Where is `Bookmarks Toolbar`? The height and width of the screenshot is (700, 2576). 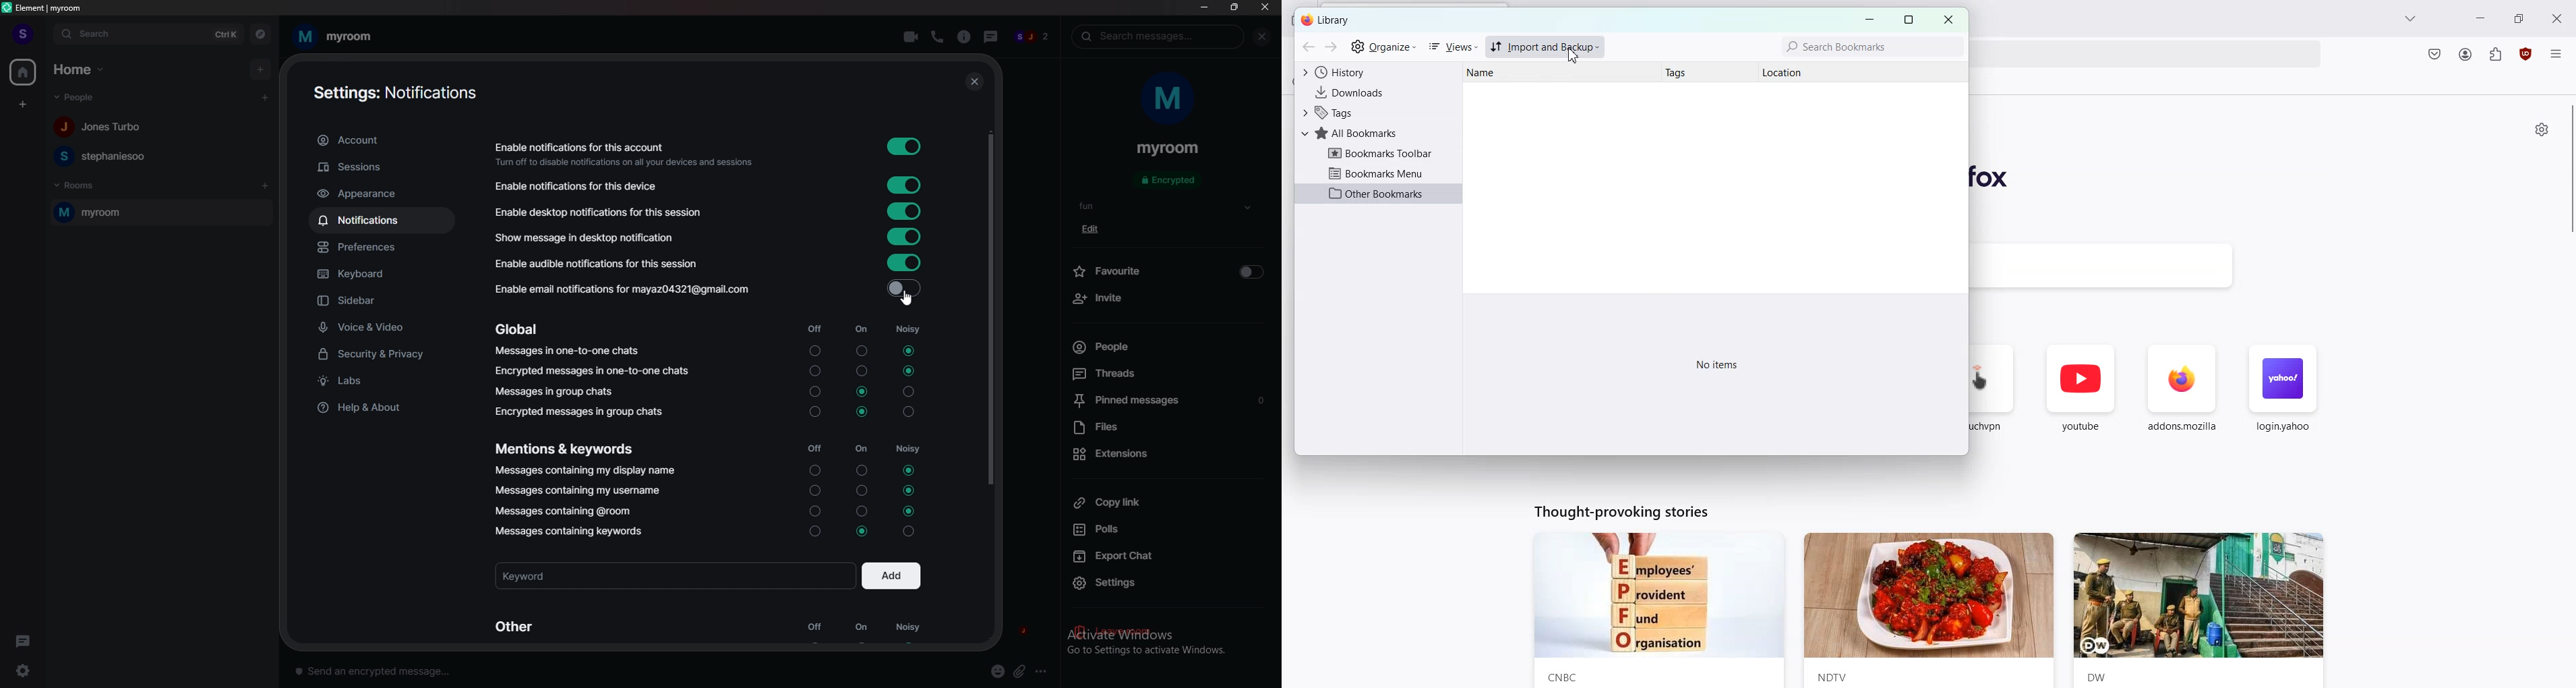
Bookmarks Toolbar is located at coordinates (1380, 154).